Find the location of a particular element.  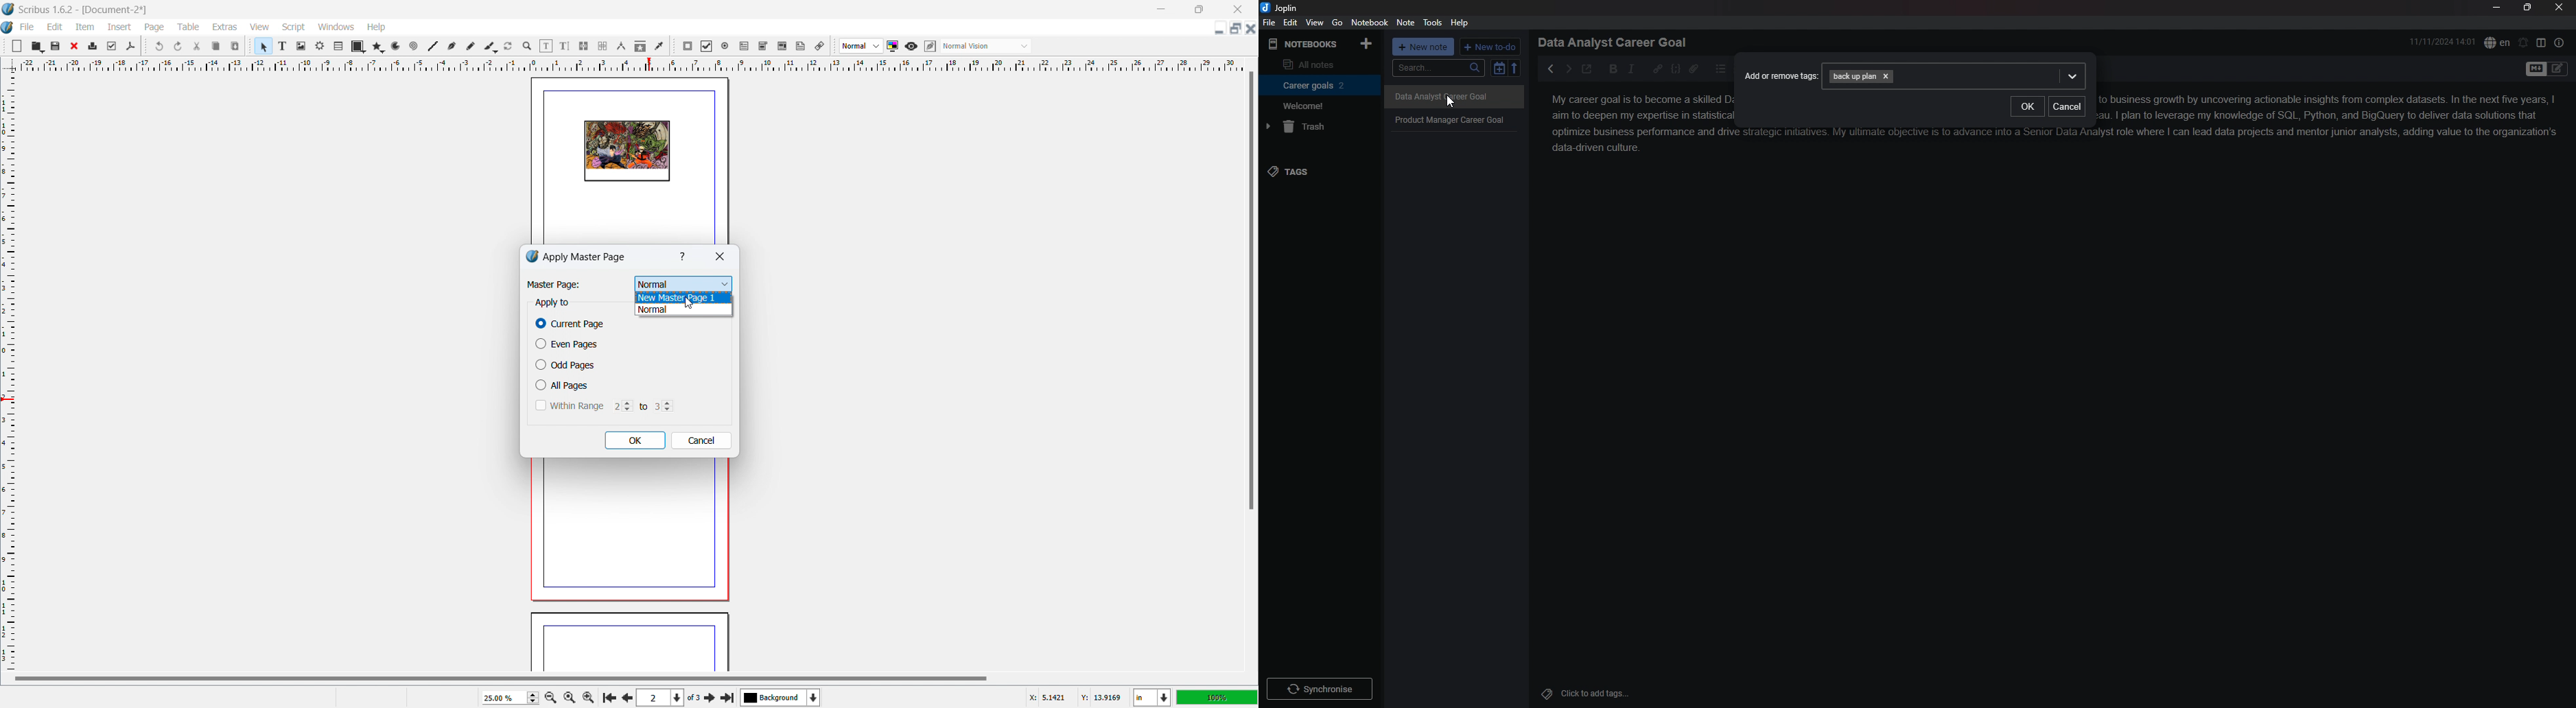

Product Manager Career Goal is located at coordinates (1455, 119).